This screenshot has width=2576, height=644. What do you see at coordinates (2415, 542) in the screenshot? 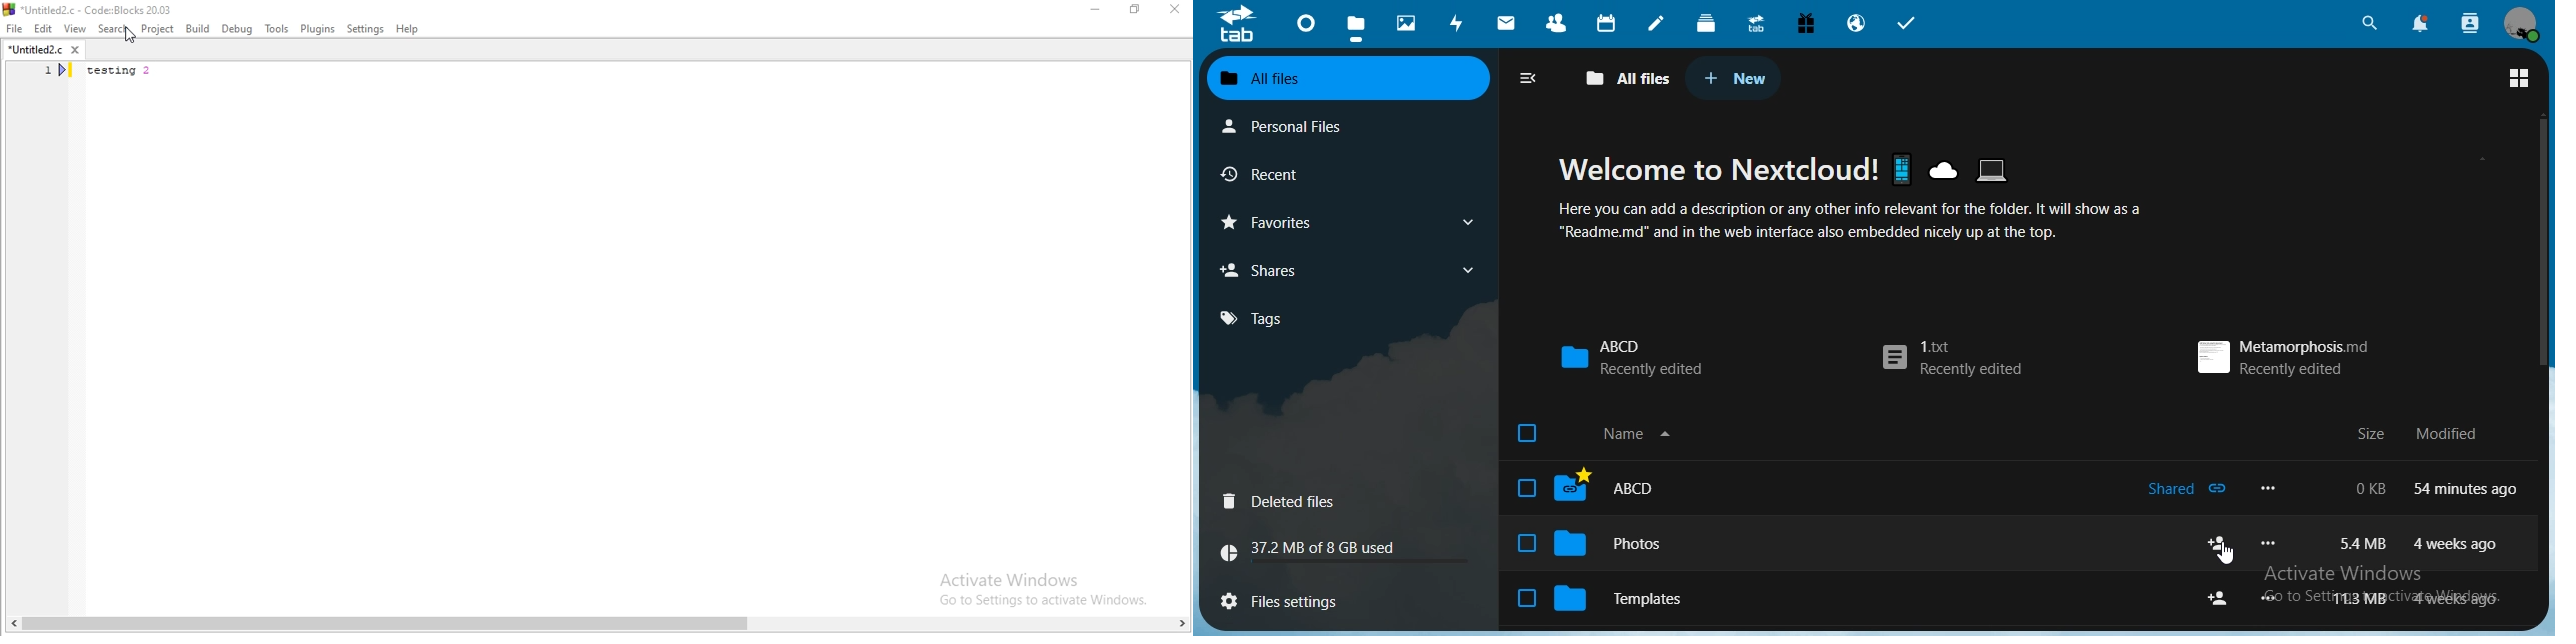
I see `text` at bounding box center [2415, 542].